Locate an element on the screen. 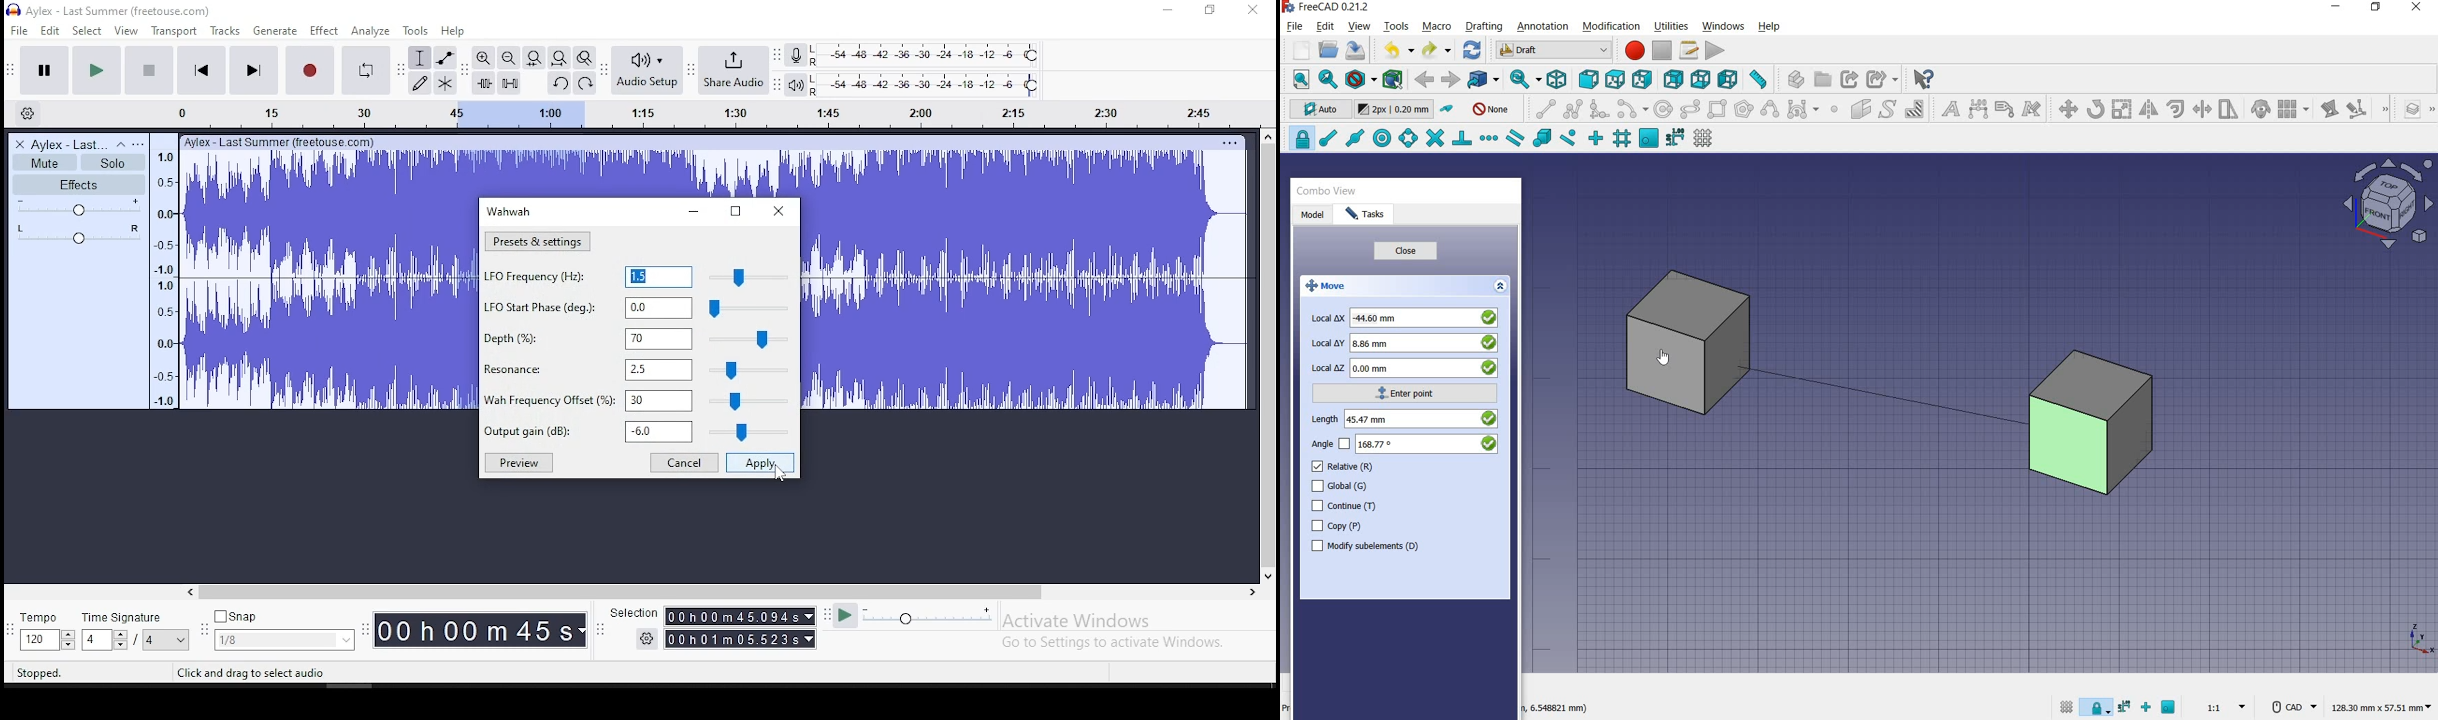 The image size is (2464, 728). sync view is located at coordinates (1525, 80).